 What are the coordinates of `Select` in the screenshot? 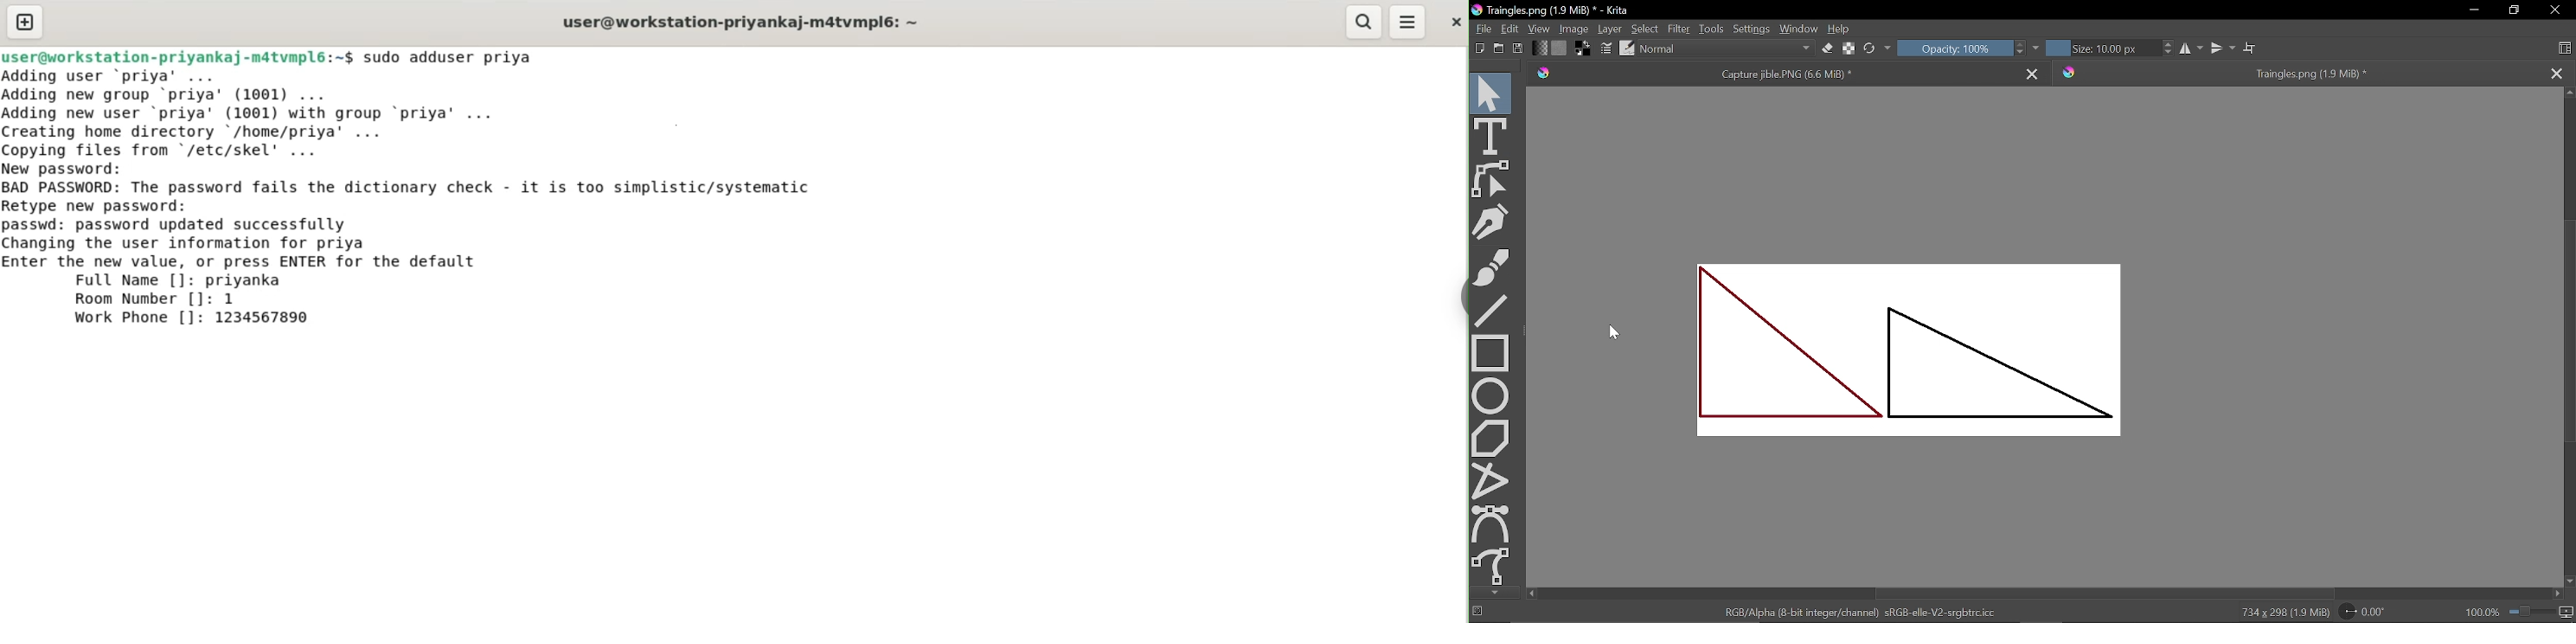 It's located at (1645, 29).